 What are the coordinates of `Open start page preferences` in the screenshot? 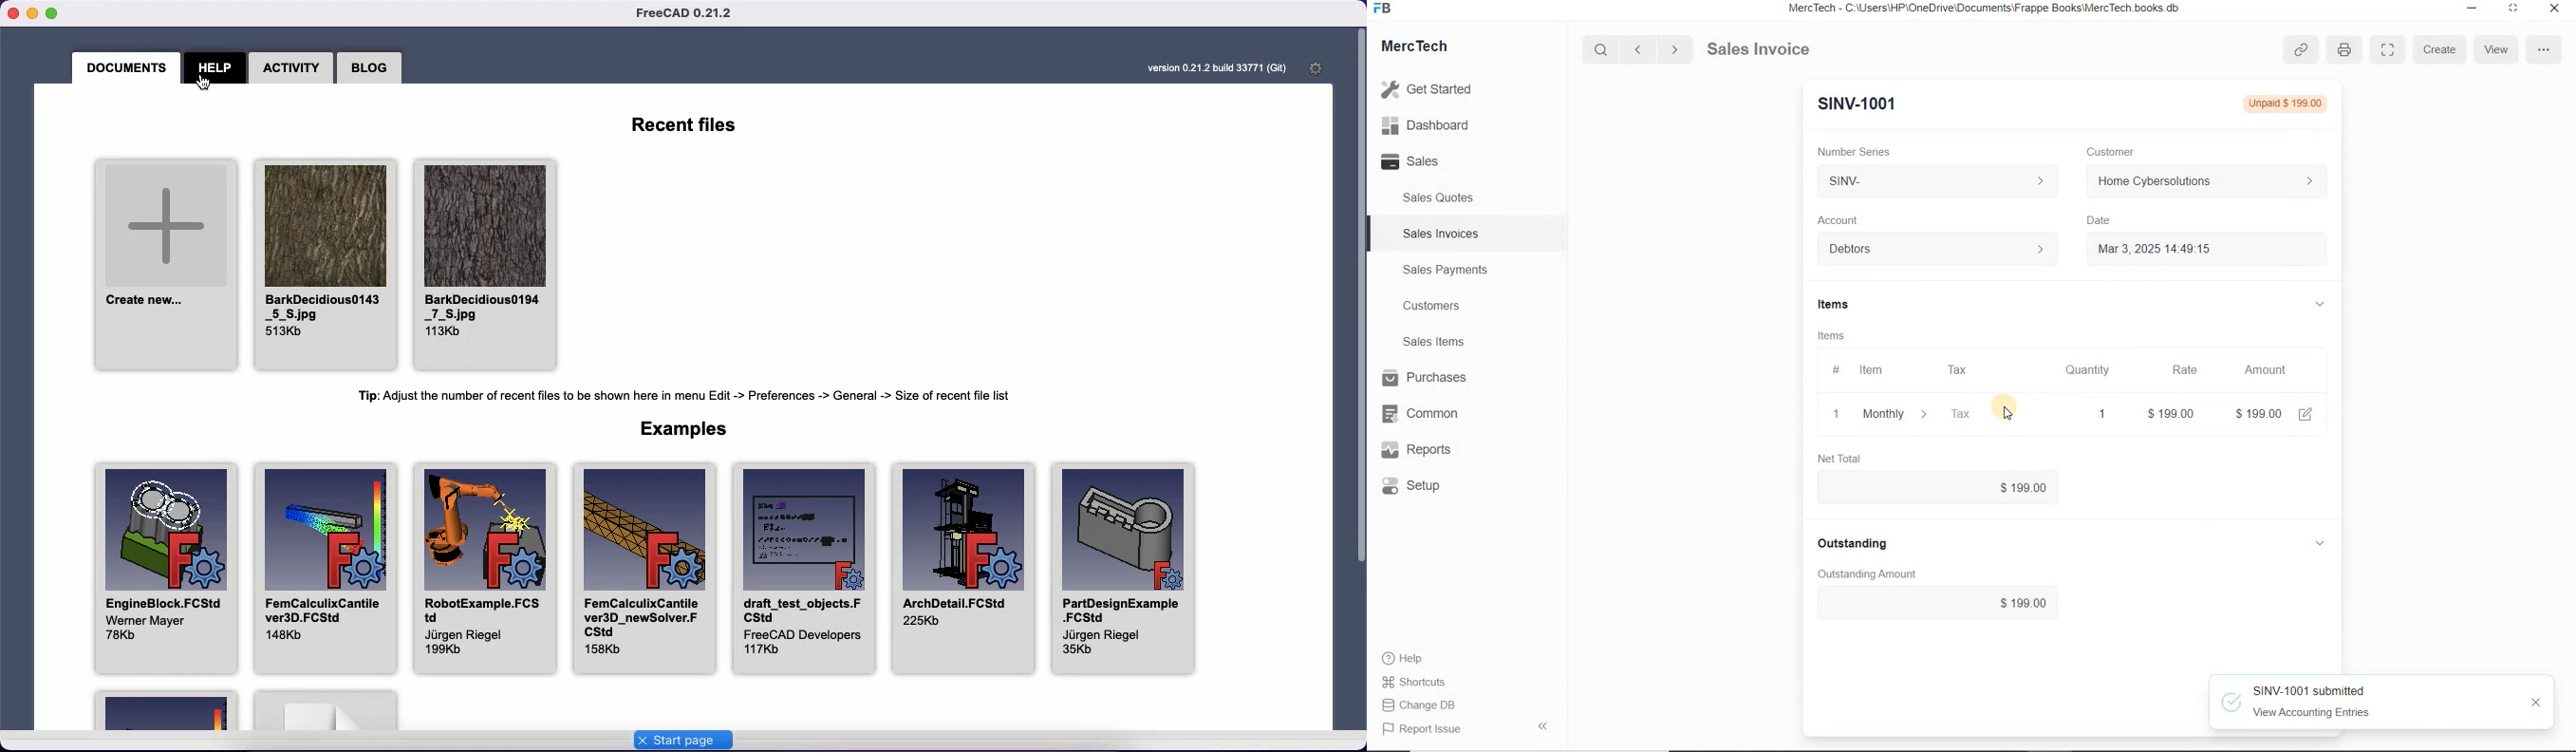 It's located at (1316, 68).